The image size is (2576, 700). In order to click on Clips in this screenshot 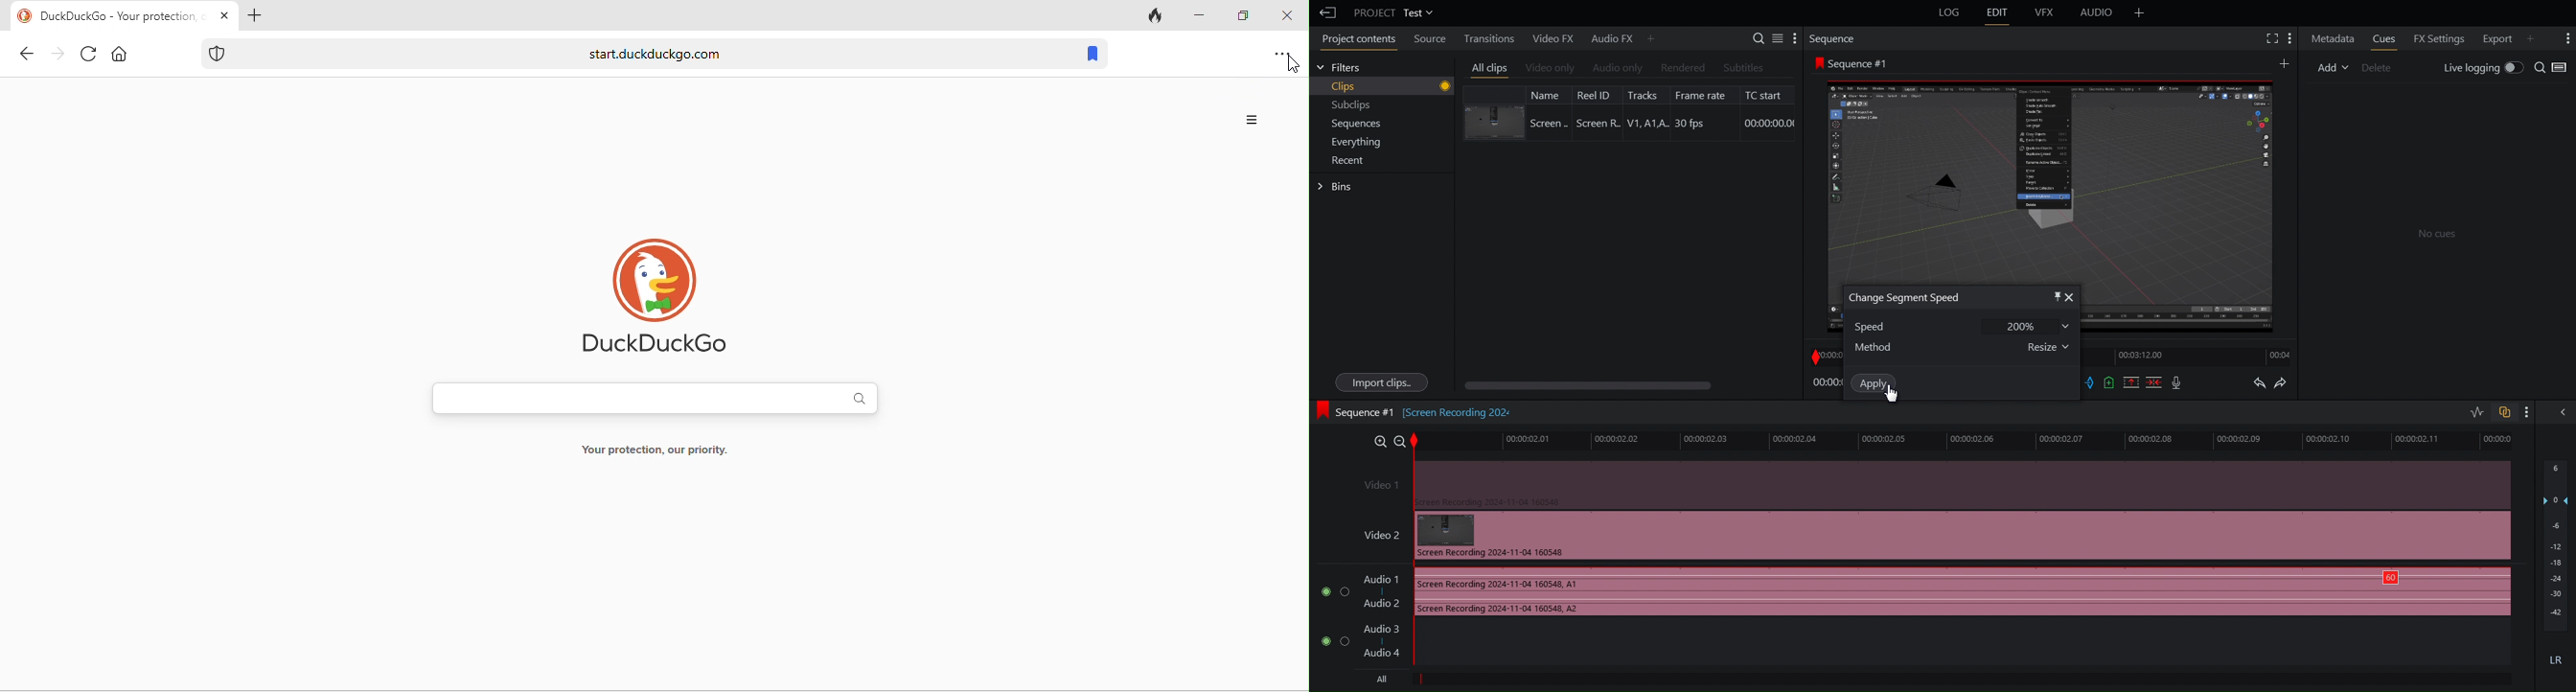, I will do `click(1391, 86)`.